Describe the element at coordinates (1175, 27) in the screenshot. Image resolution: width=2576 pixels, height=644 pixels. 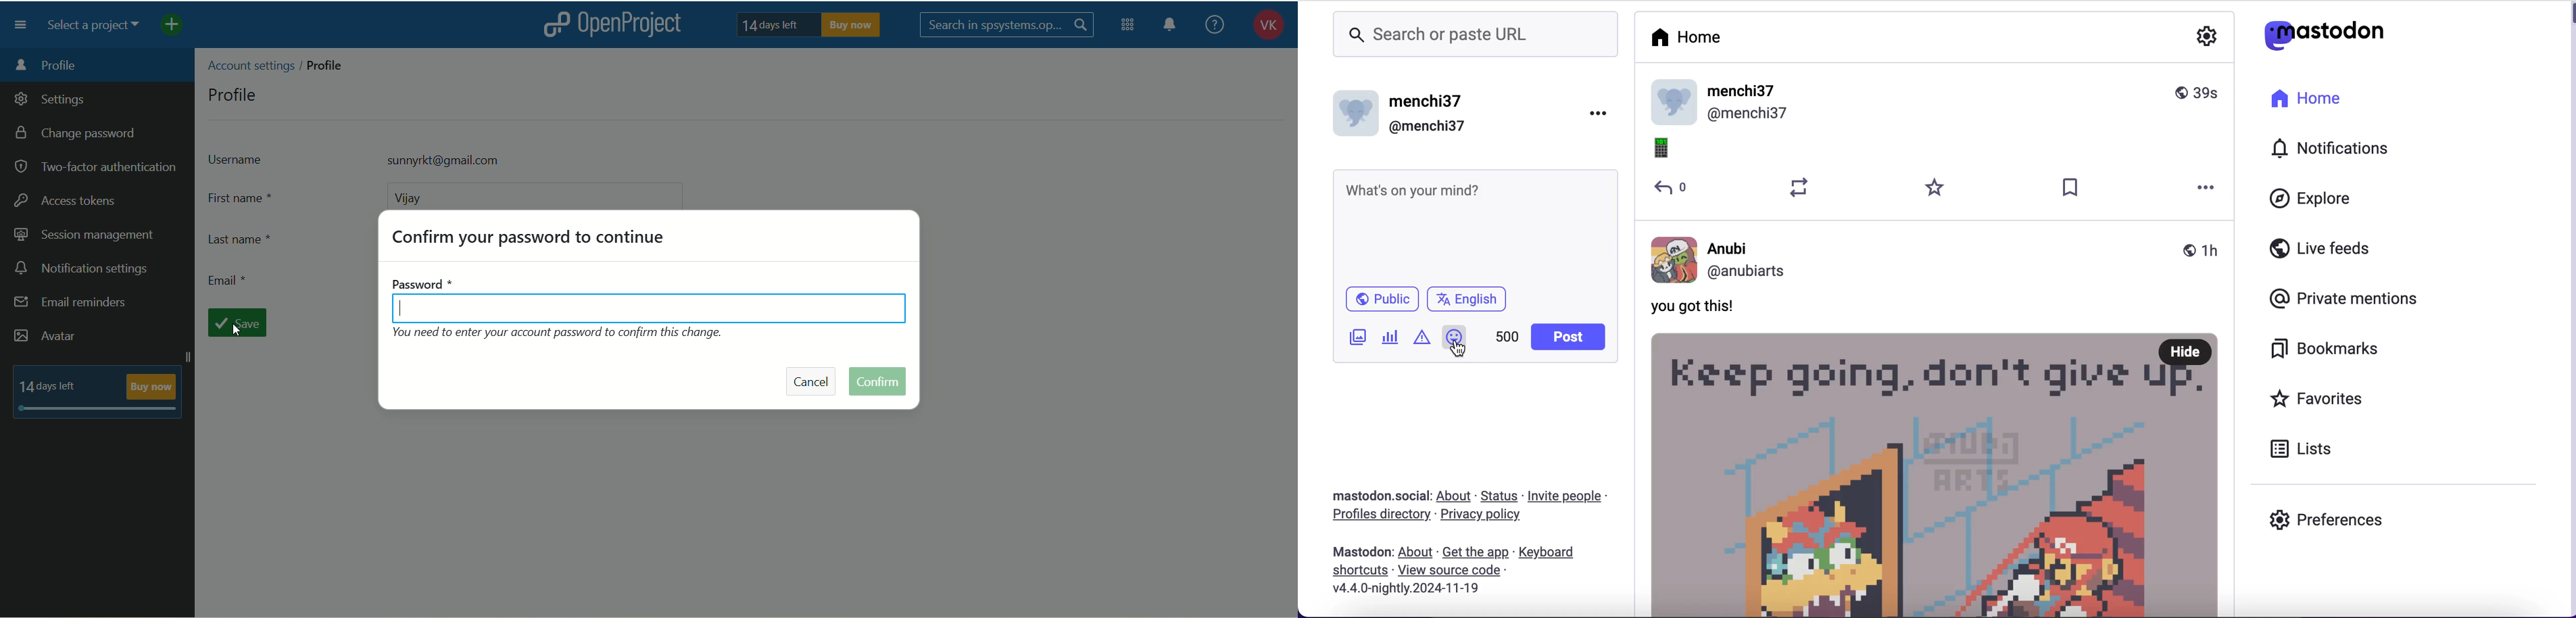
I see `notification` at that location.